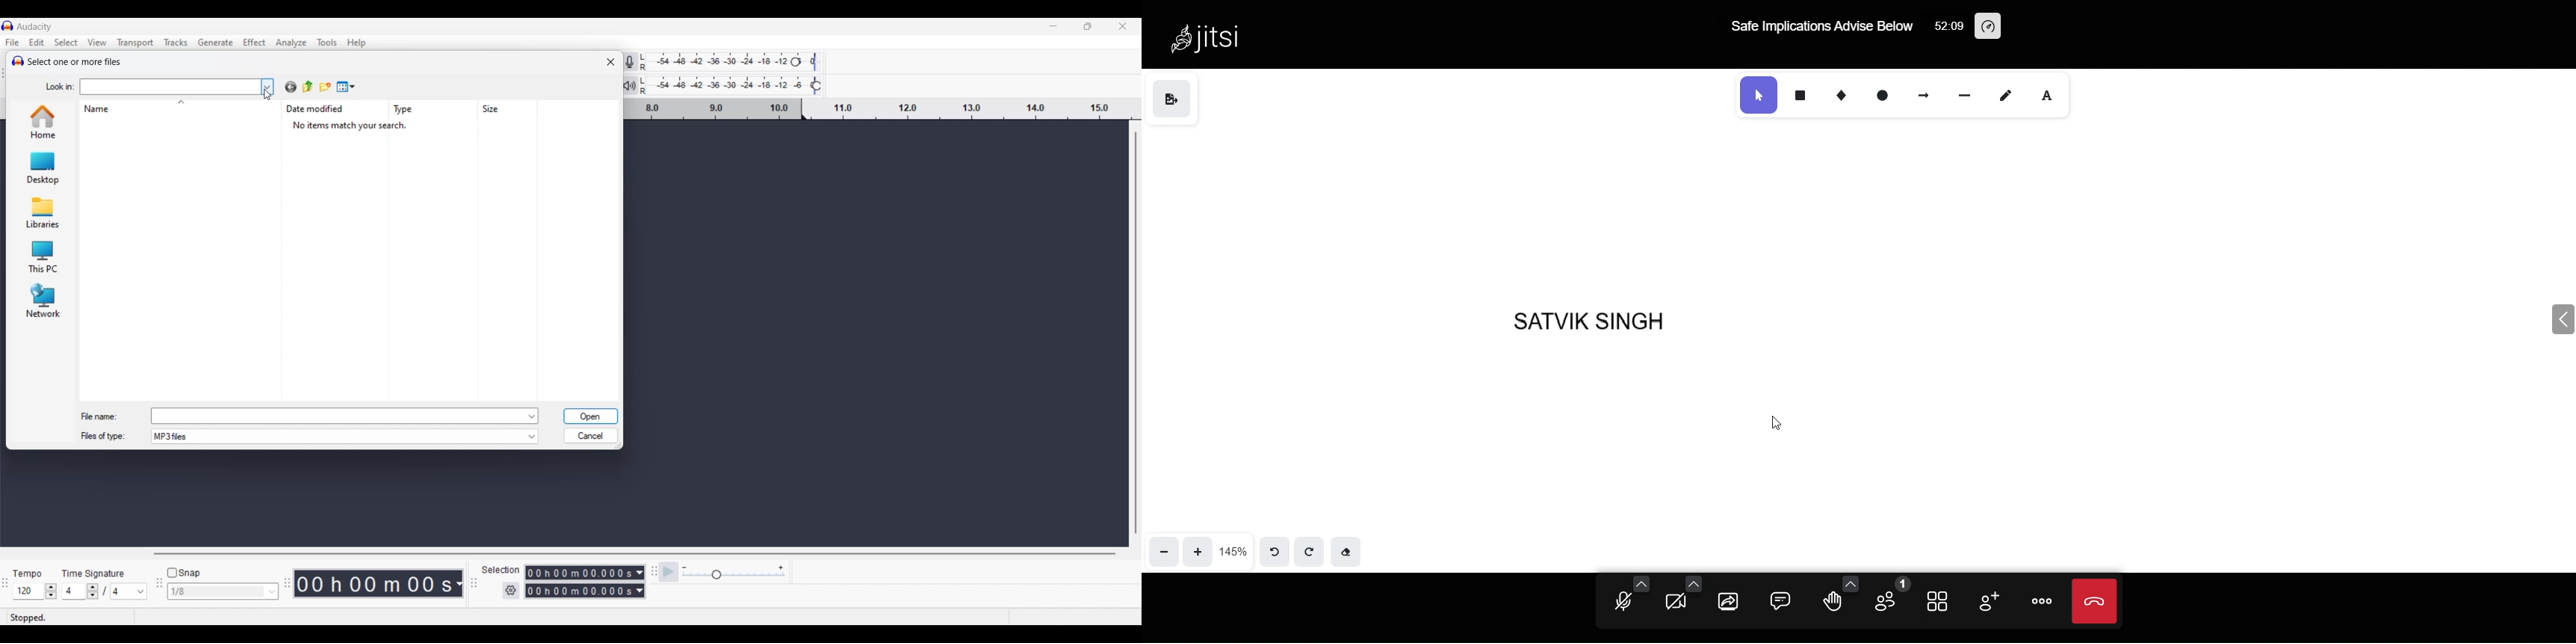  What do you see at coordinates (56, 85) in the screenshot?
I see `Look in:` at bounding box center [56, 85].